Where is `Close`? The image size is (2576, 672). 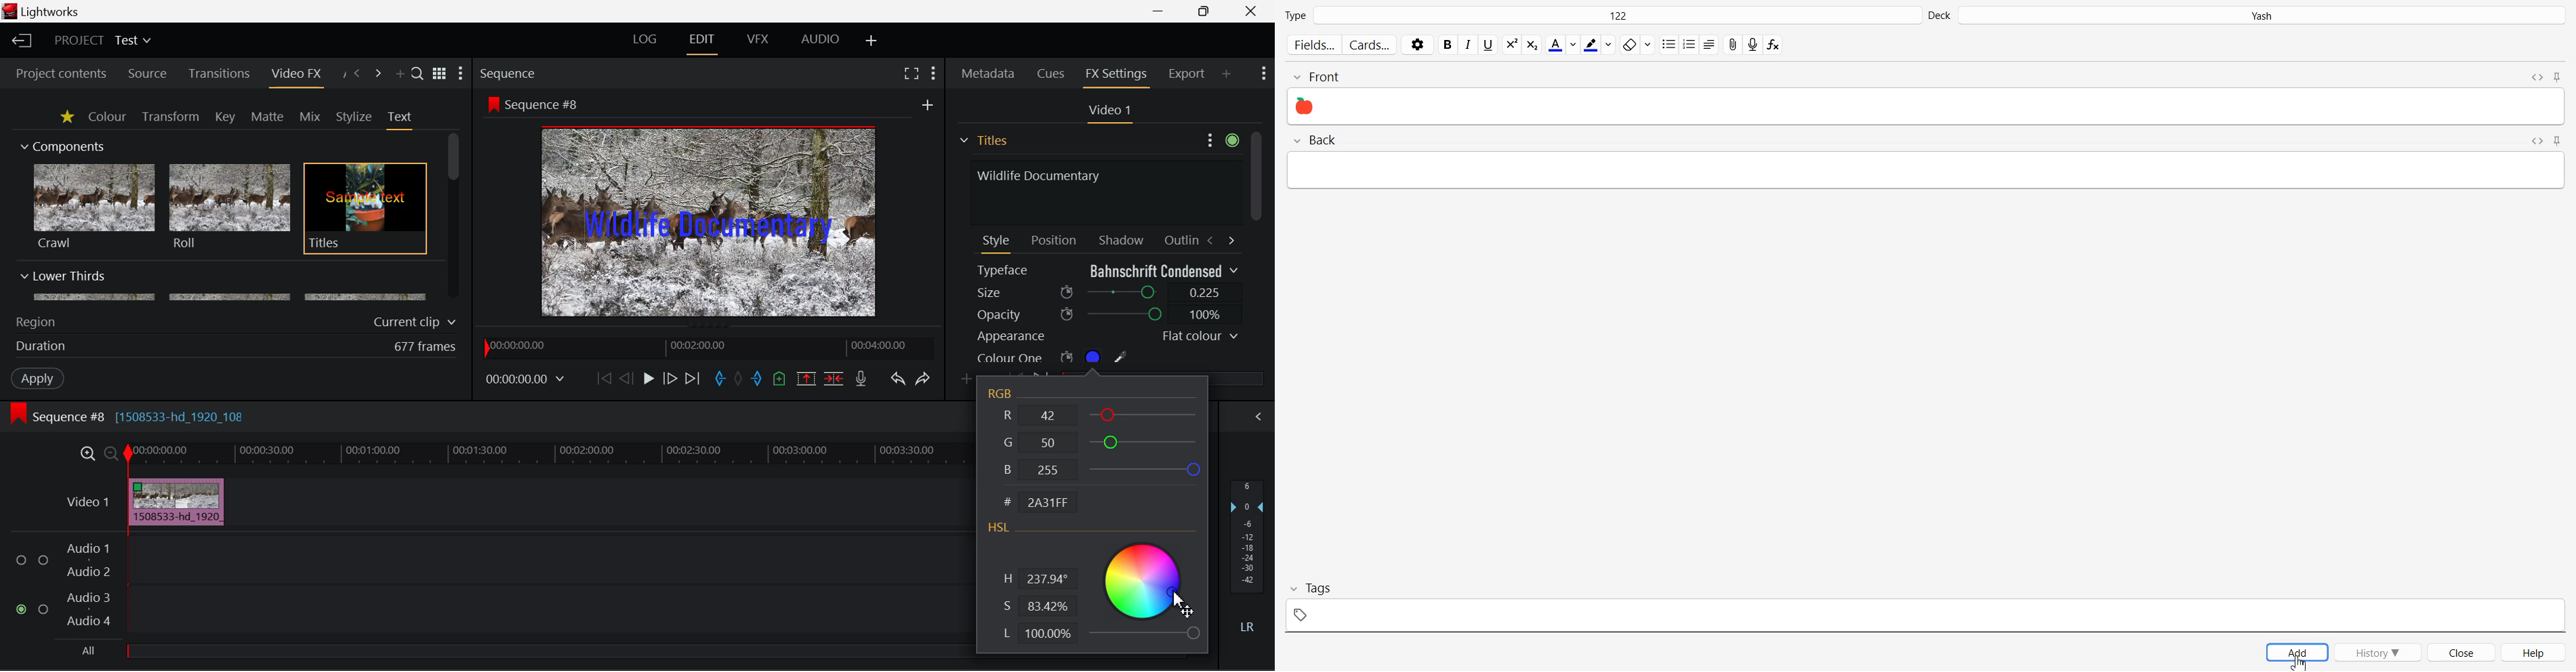 Close is located at coordinates (2462, 652).